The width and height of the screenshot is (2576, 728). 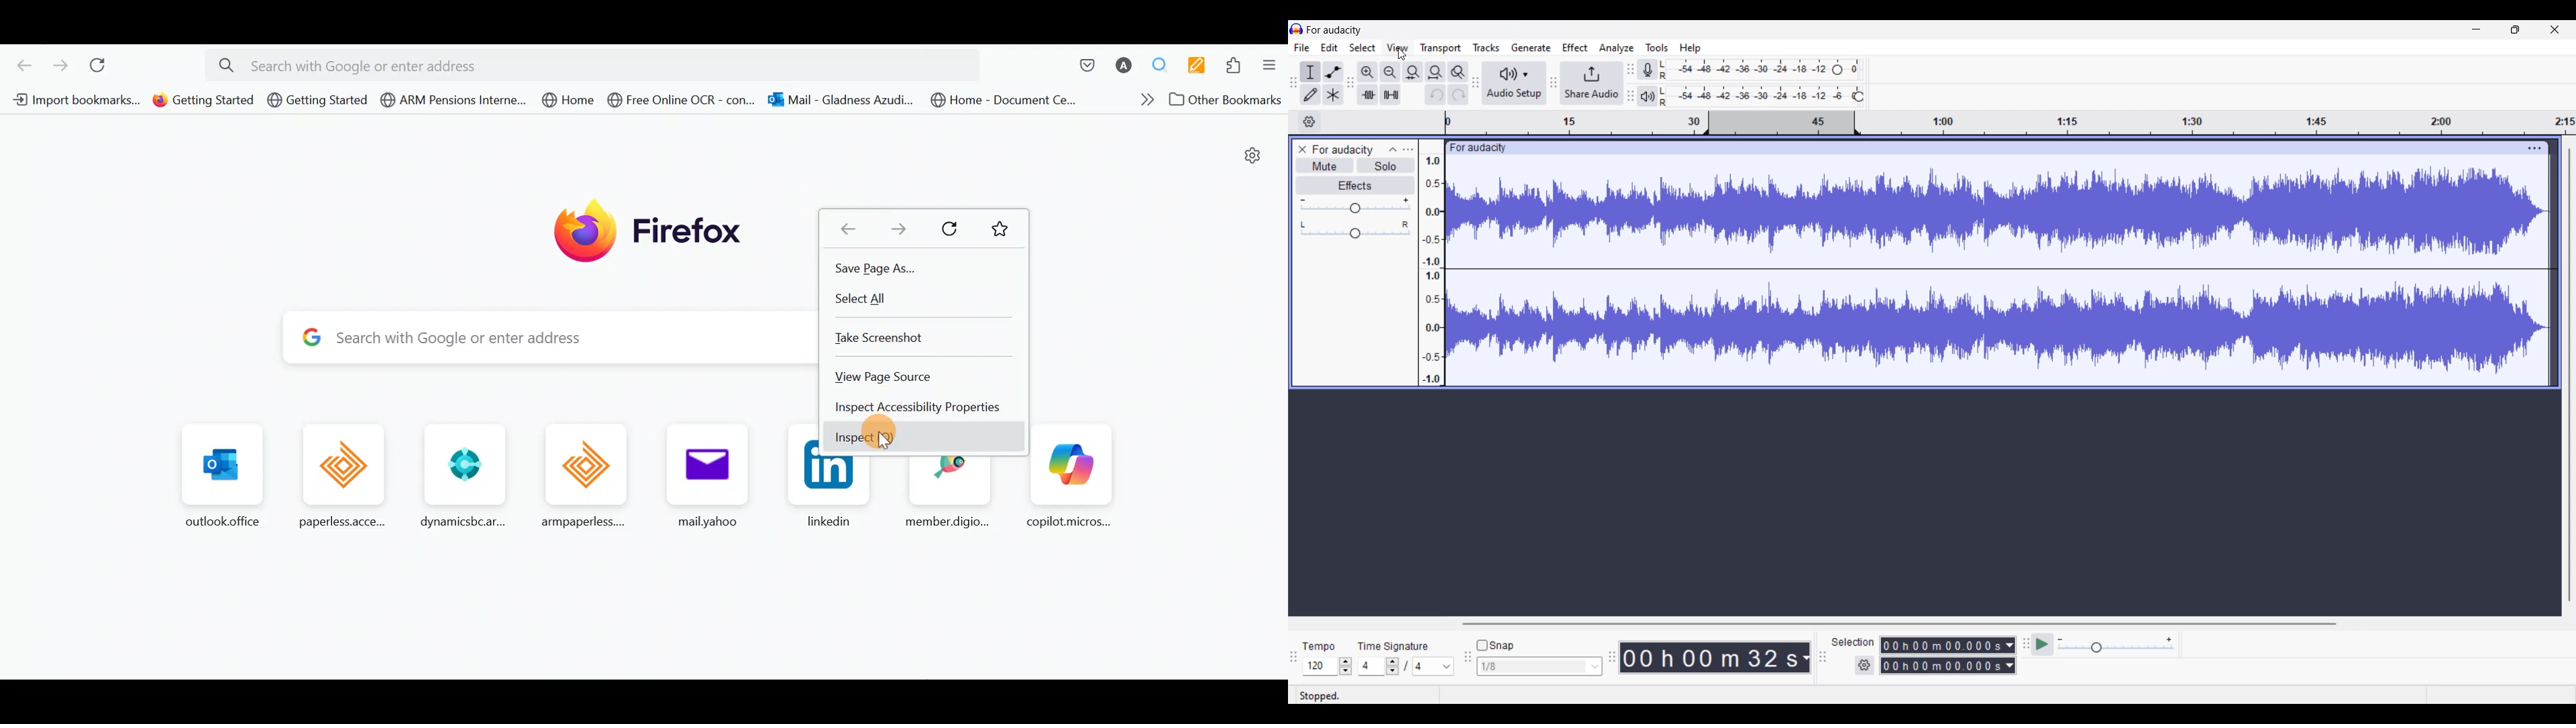 What do you see at coordinates (1984, 148) in the screenshot?
I see `click to drag` at bounding box center [1984, 148].